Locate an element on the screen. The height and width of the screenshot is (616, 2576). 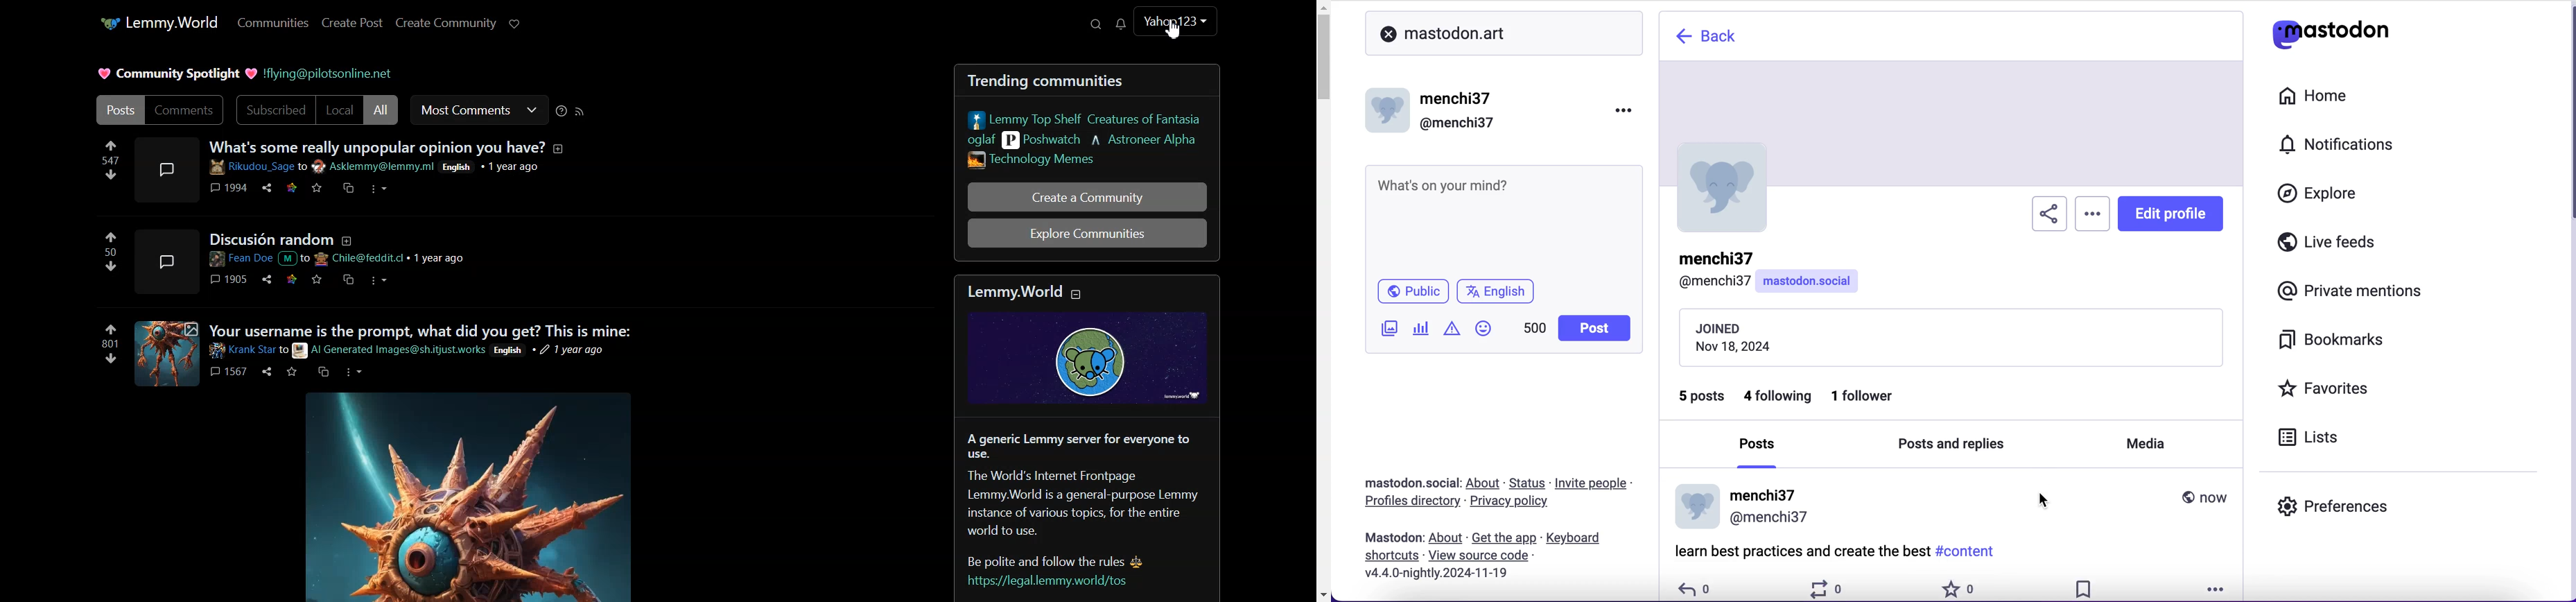
Communities is located at coordinates (275, 23).